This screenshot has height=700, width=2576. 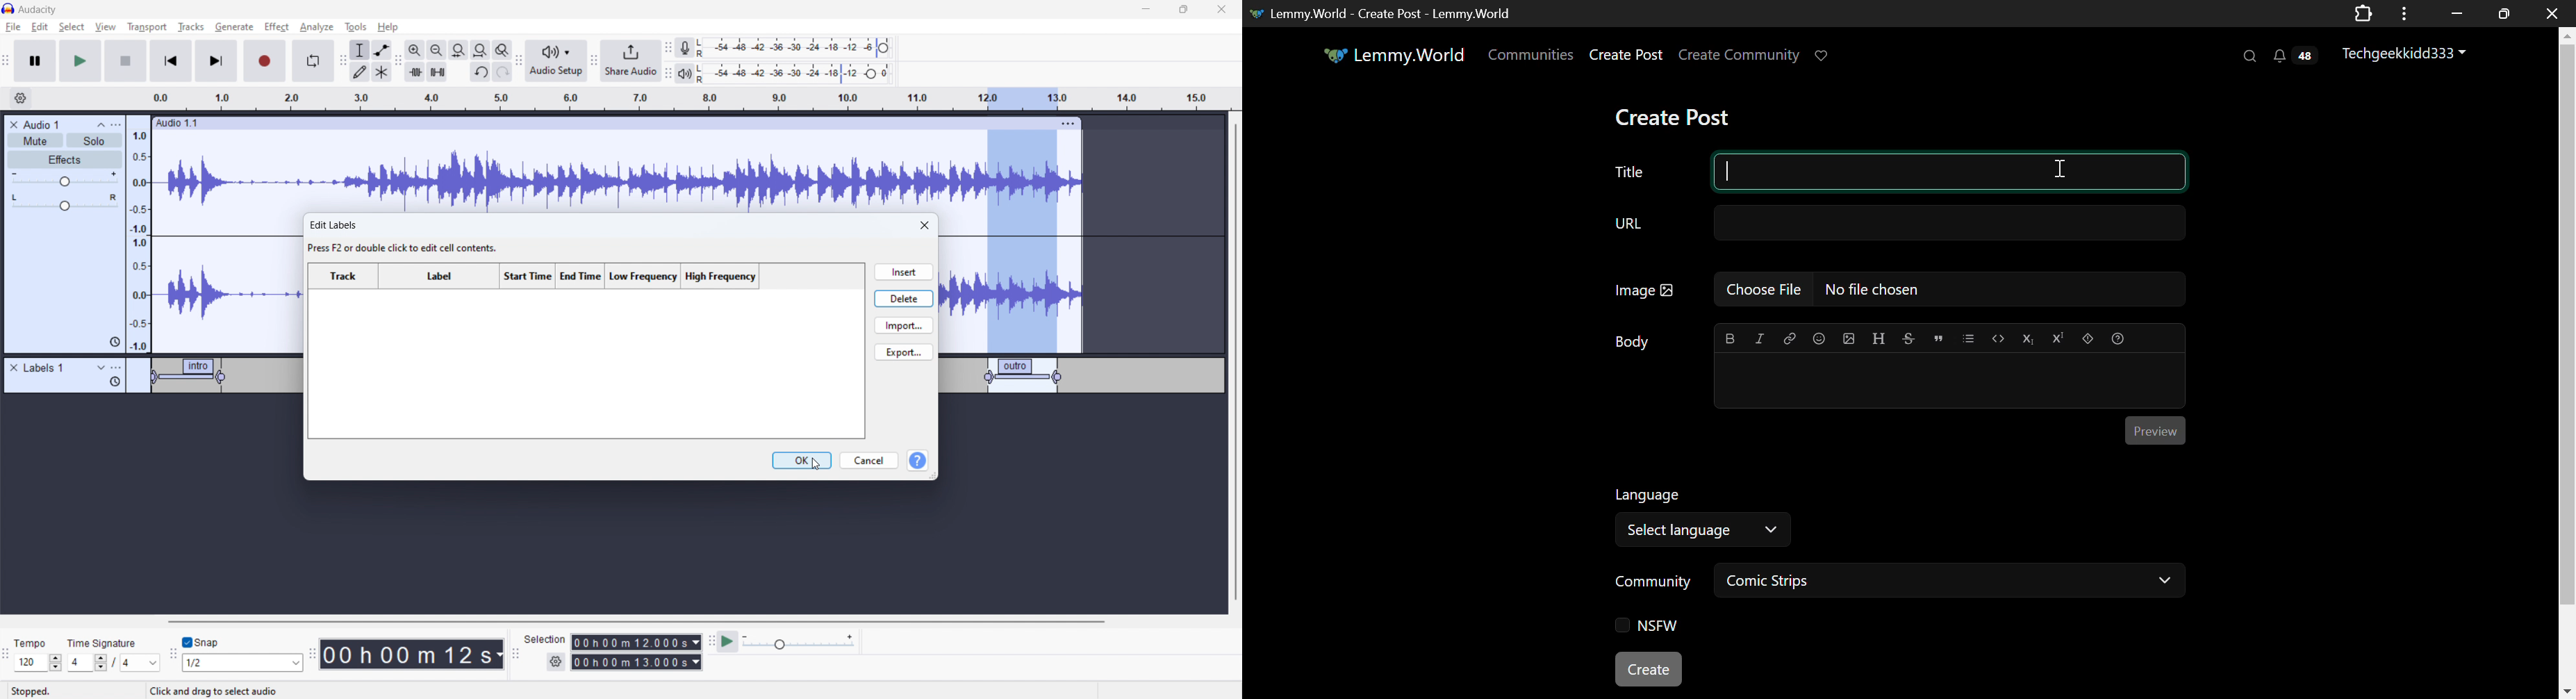 I want to click on close, so click(x=926, y=226).